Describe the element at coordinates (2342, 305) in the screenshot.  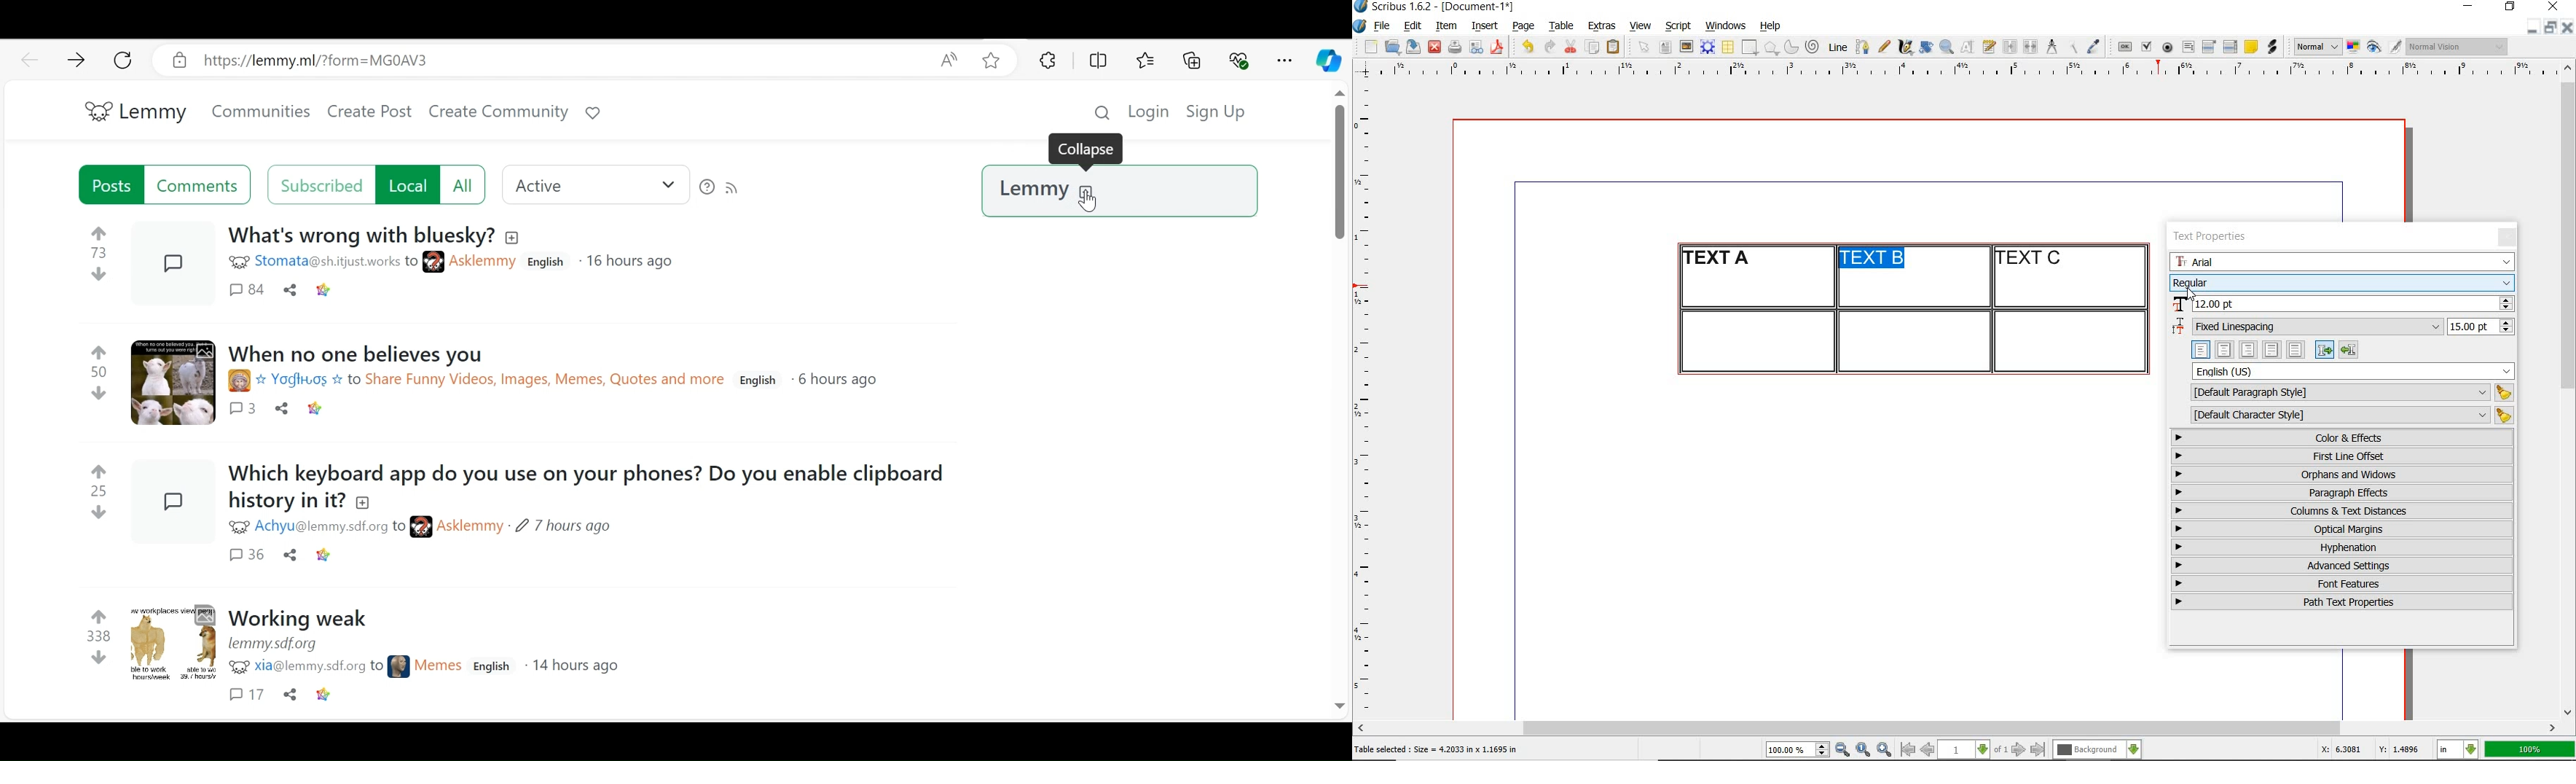
I see `font size` at that location.